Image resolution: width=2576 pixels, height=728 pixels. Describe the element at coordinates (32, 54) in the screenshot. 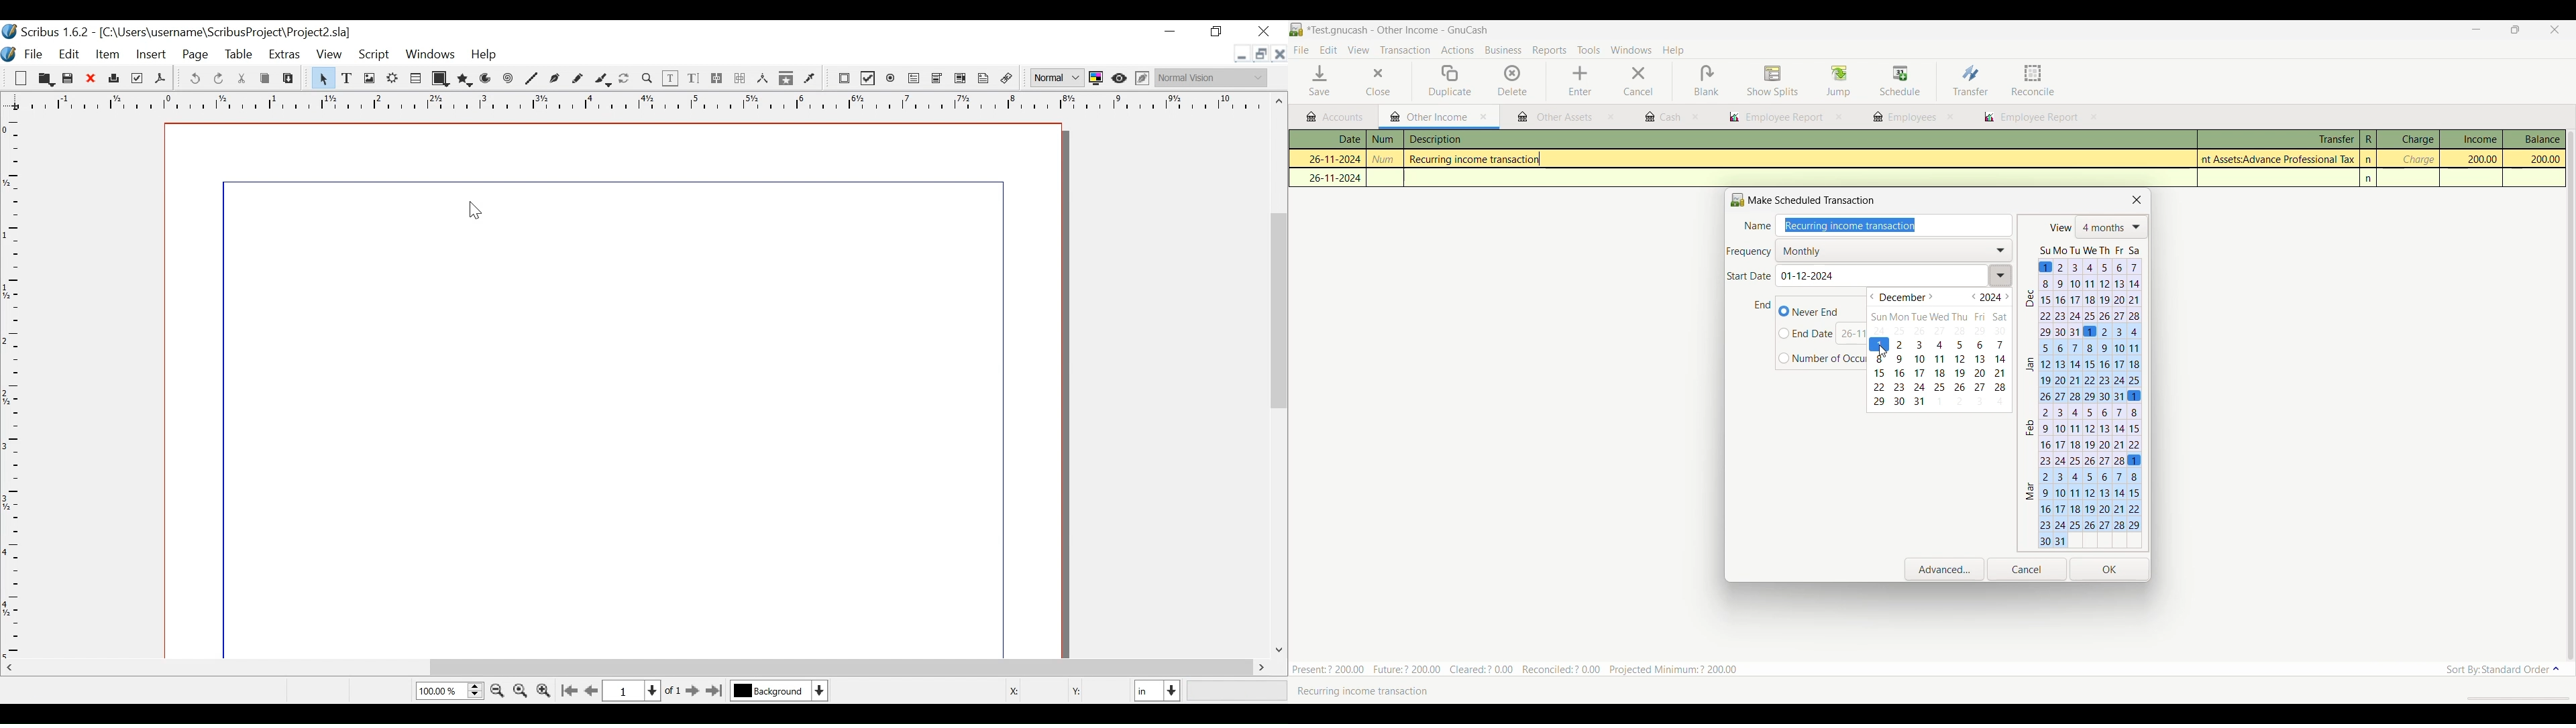

I see `File` at that location.